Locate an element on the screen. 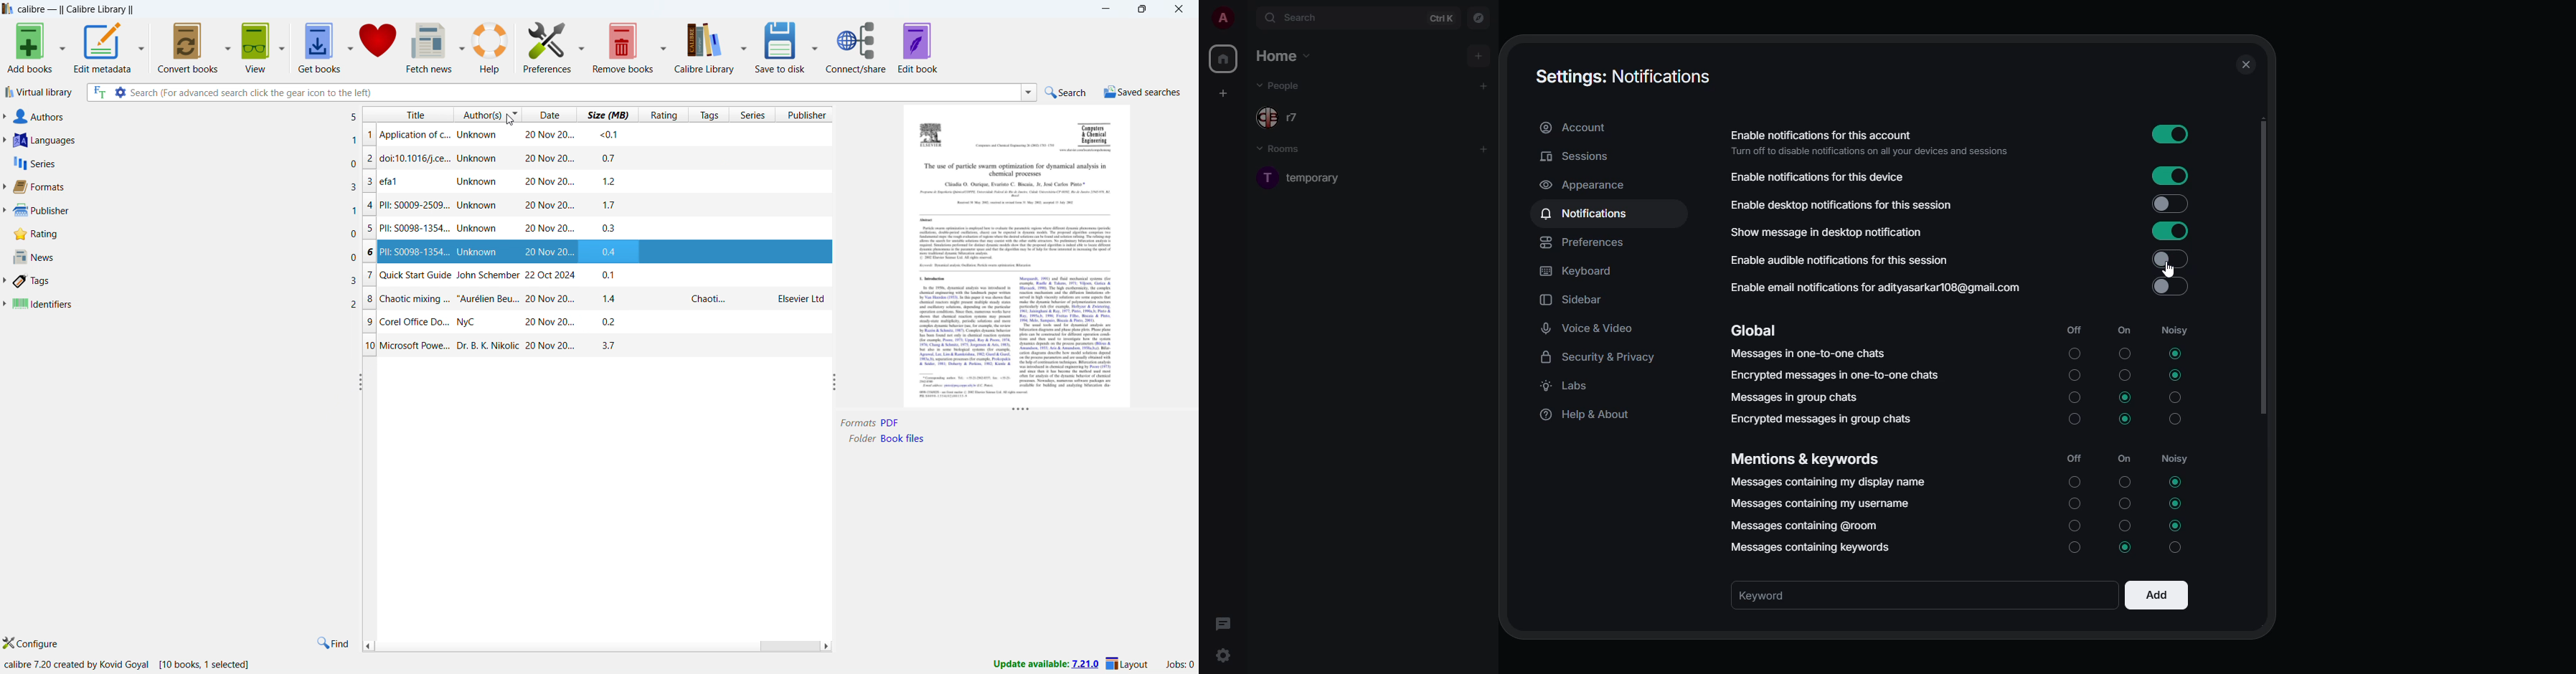 This screenshot has height=700, width=2576. series is located at coordinates (185, 164).